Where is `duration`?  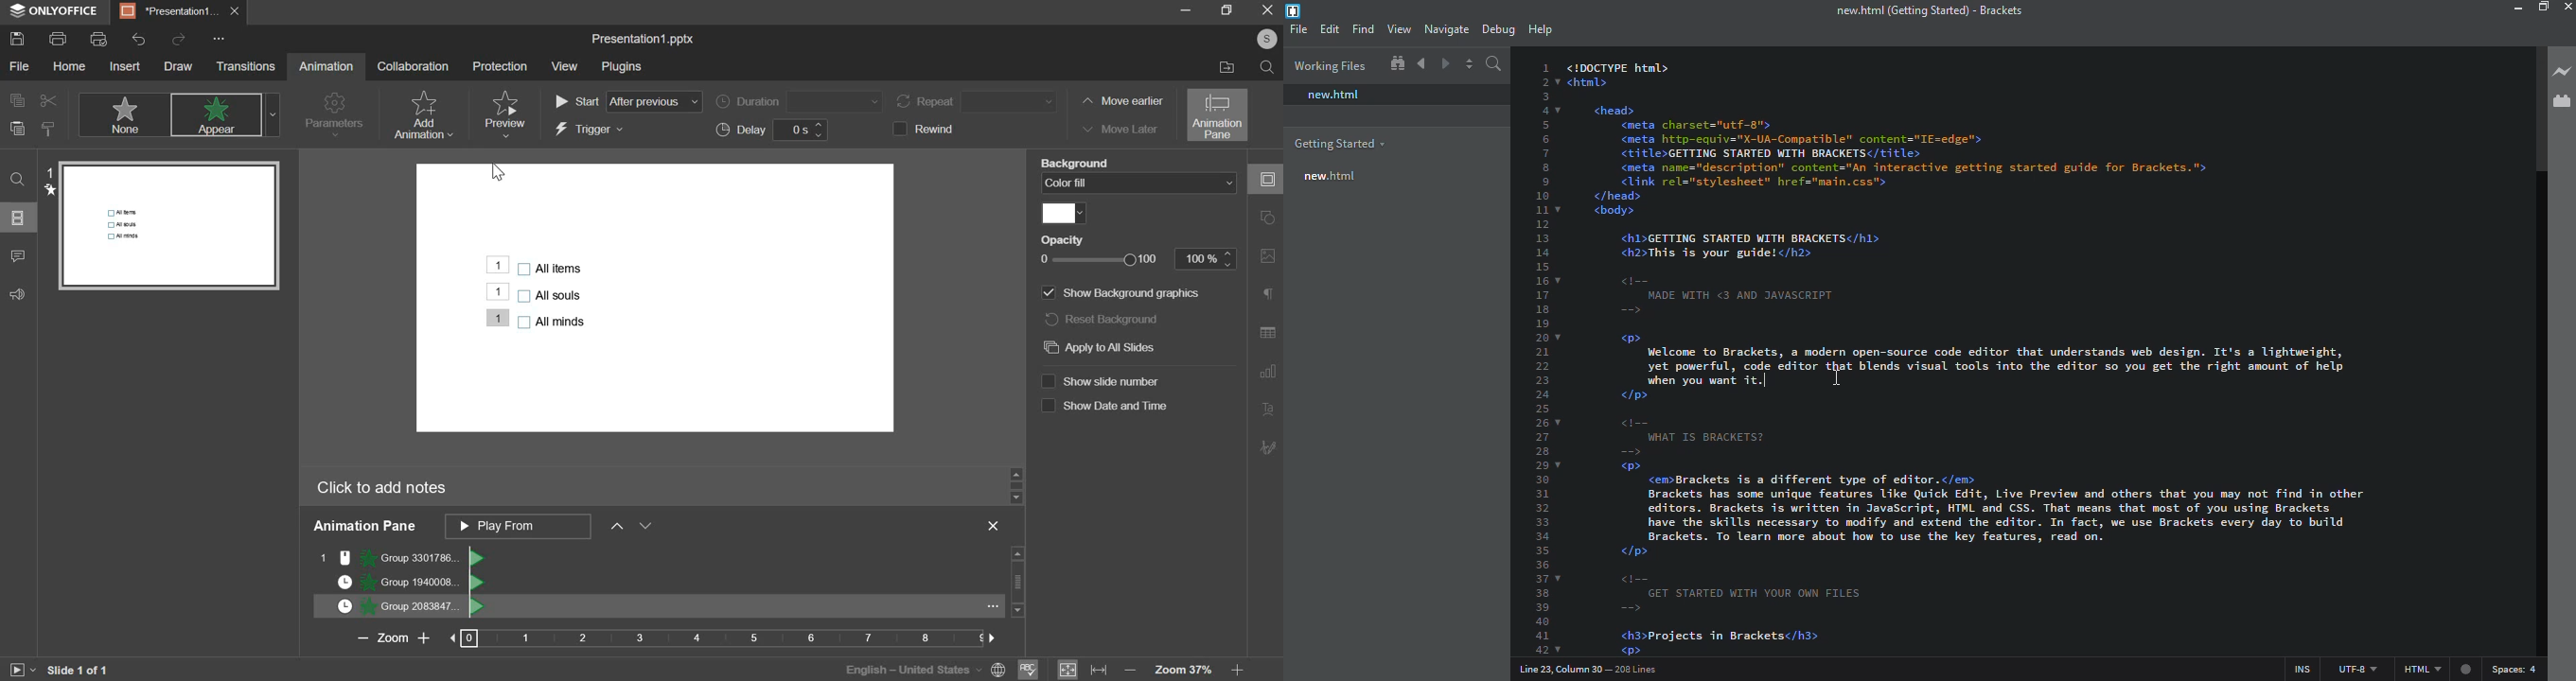
duration is located at coordinates (798, 101).